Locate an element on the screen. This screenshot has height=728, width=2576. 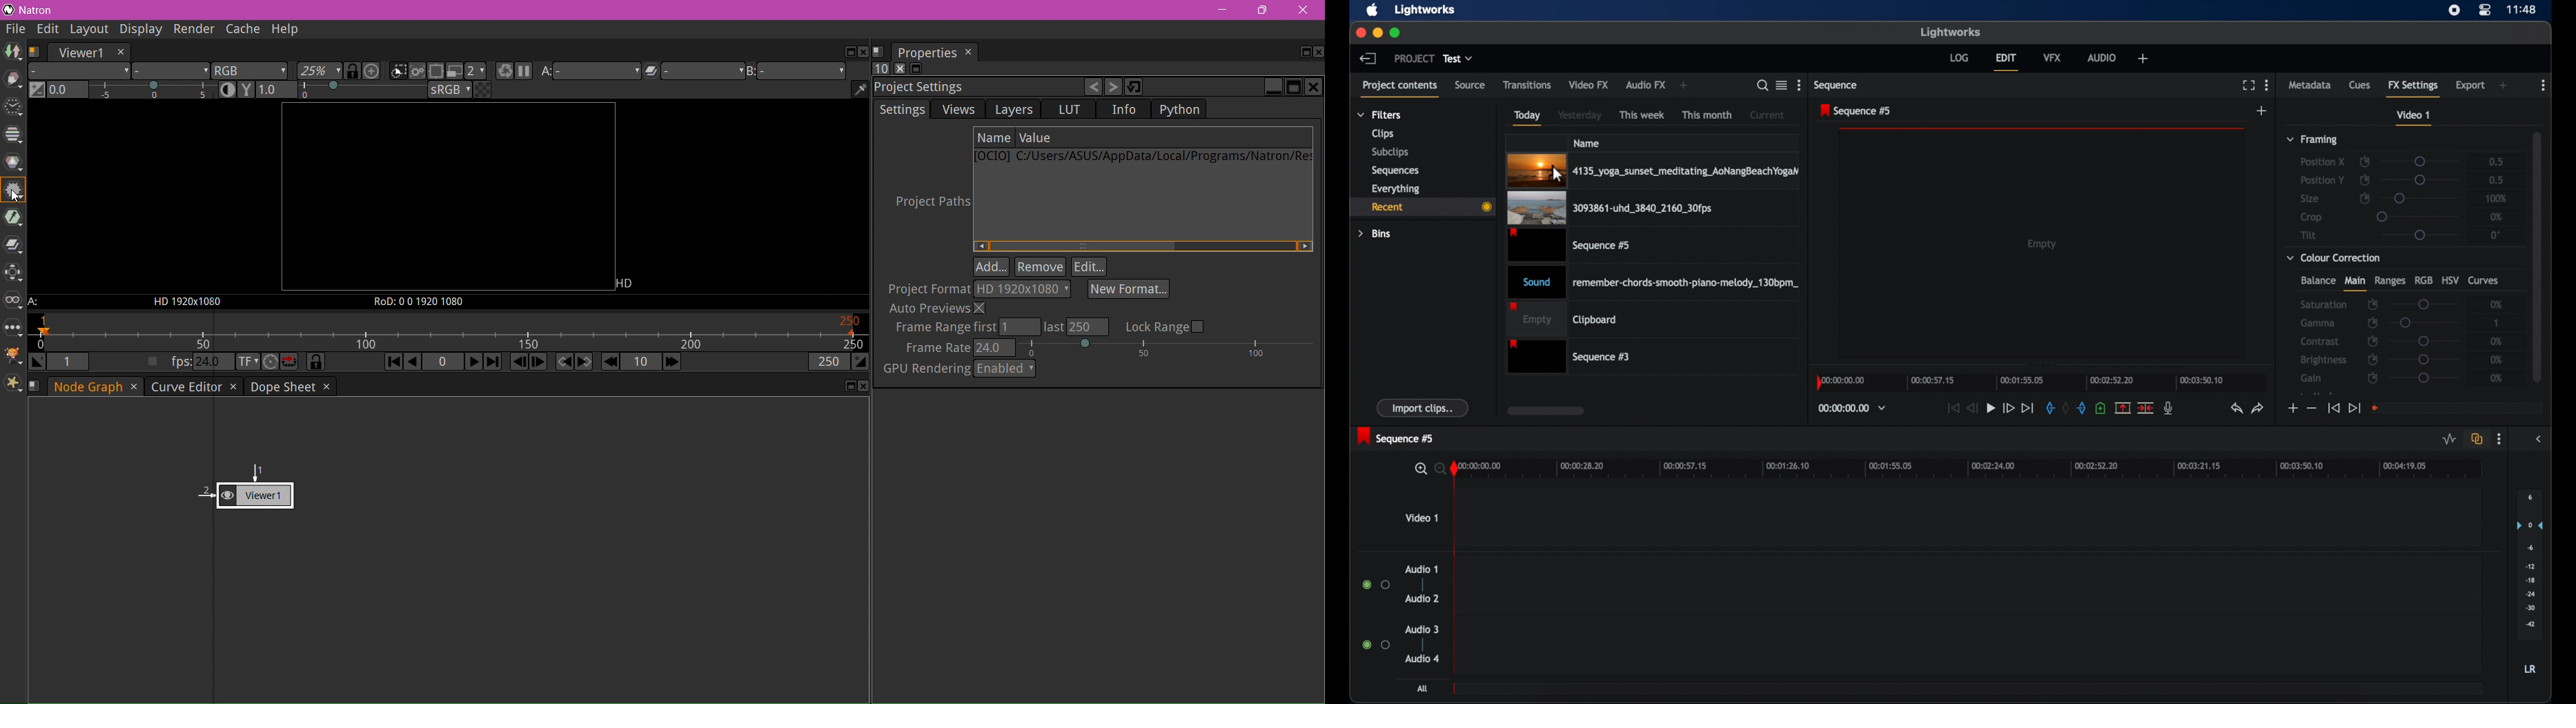
video clip is located at coordinates (1571, 245).